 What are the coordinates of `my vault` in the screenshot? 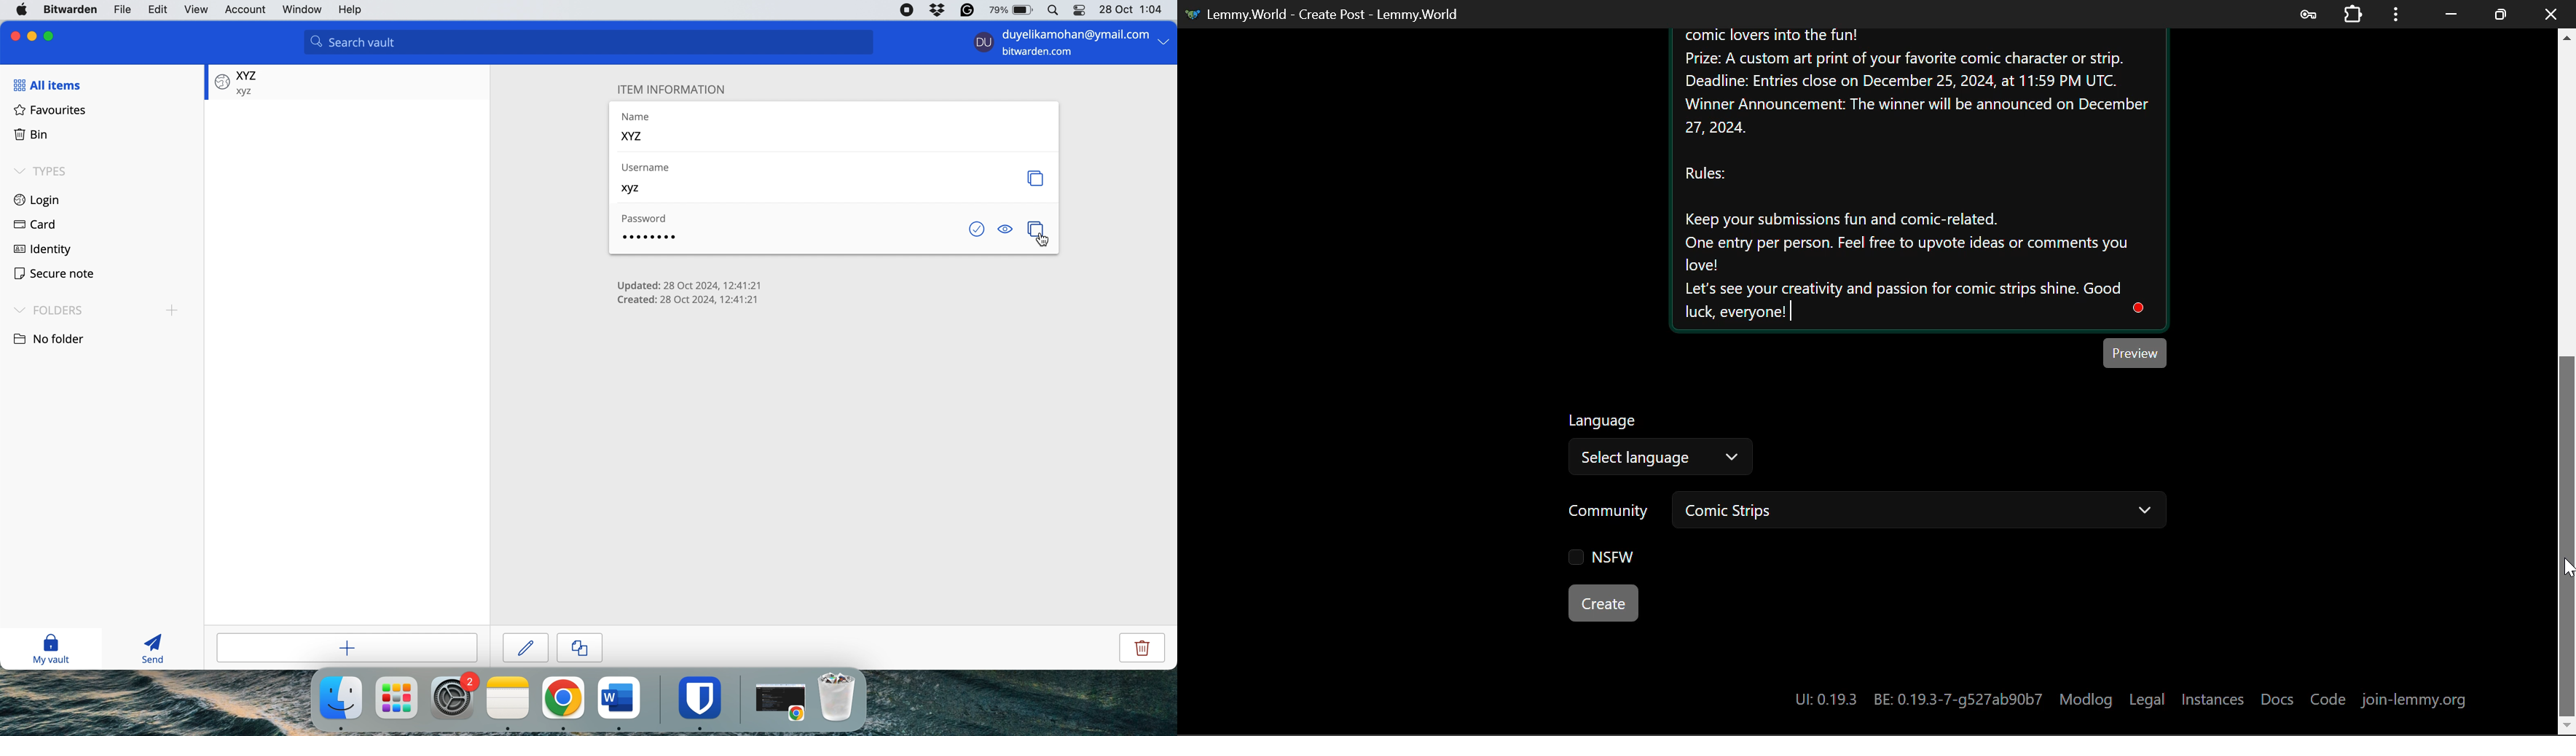 It's located at (58, 650).